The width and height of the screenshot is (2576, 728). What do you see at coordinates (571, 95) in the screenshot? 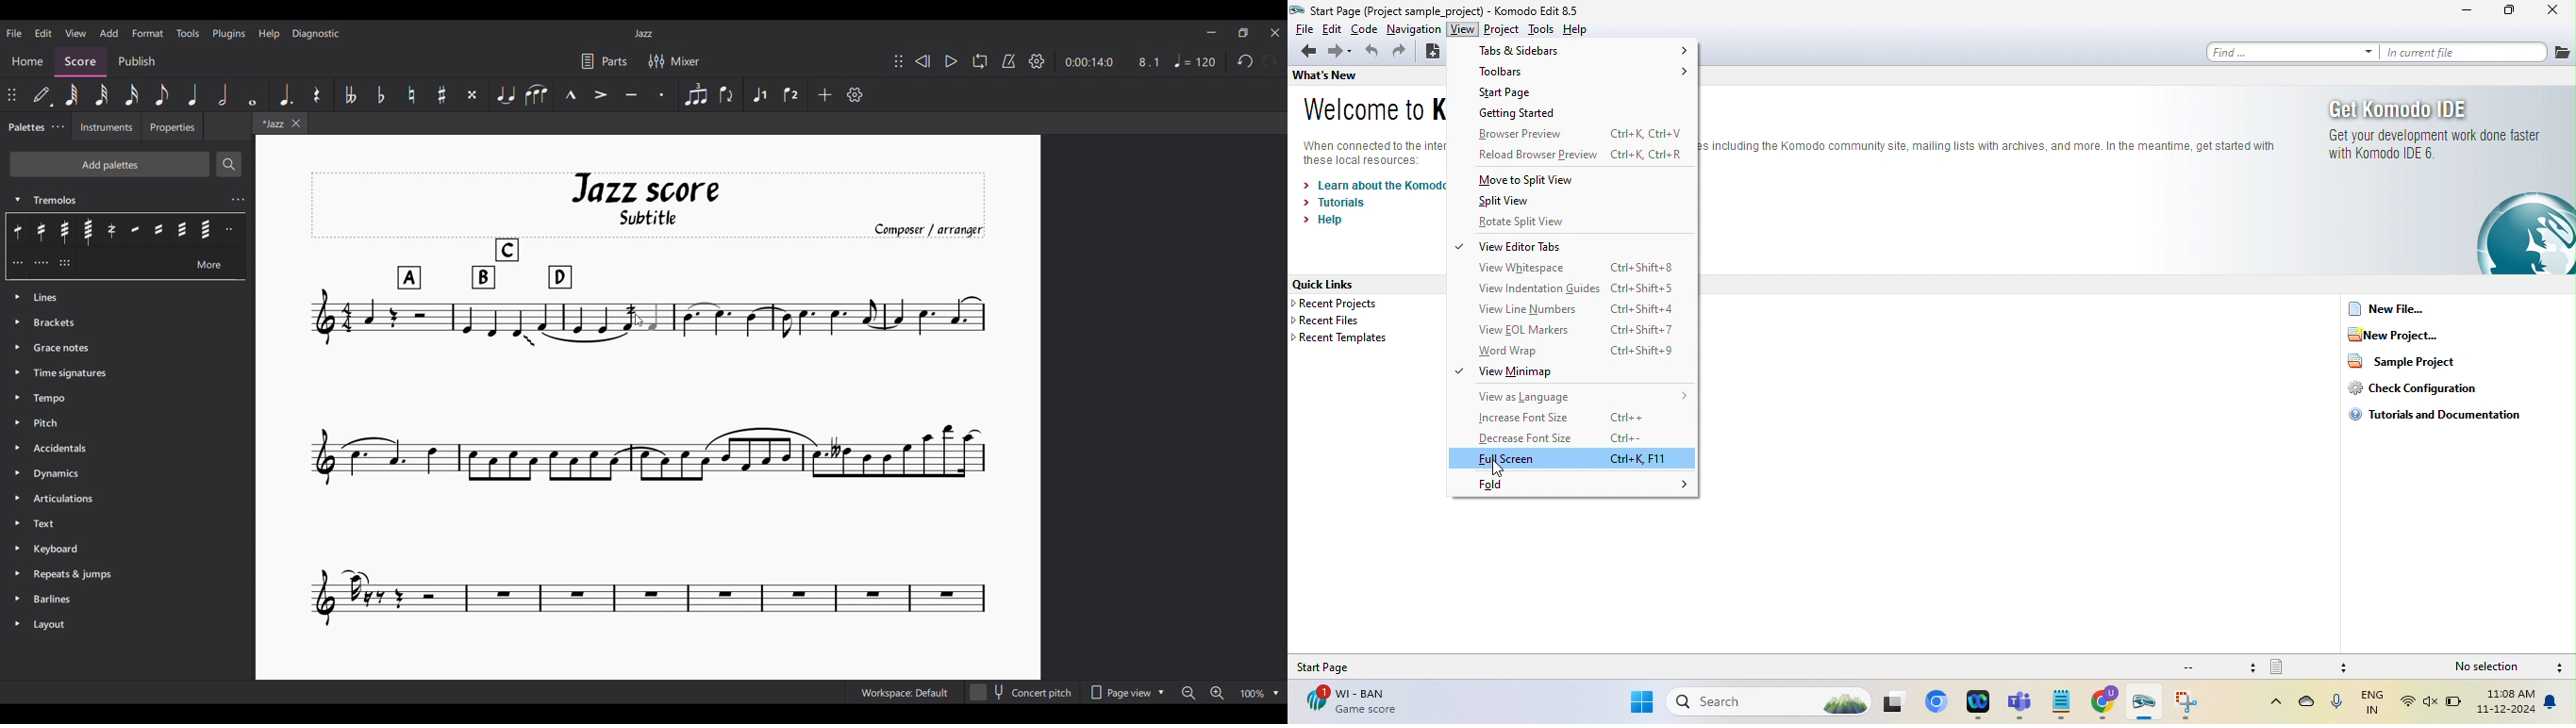
I see `Marcato` at bounding box center [571, 95].